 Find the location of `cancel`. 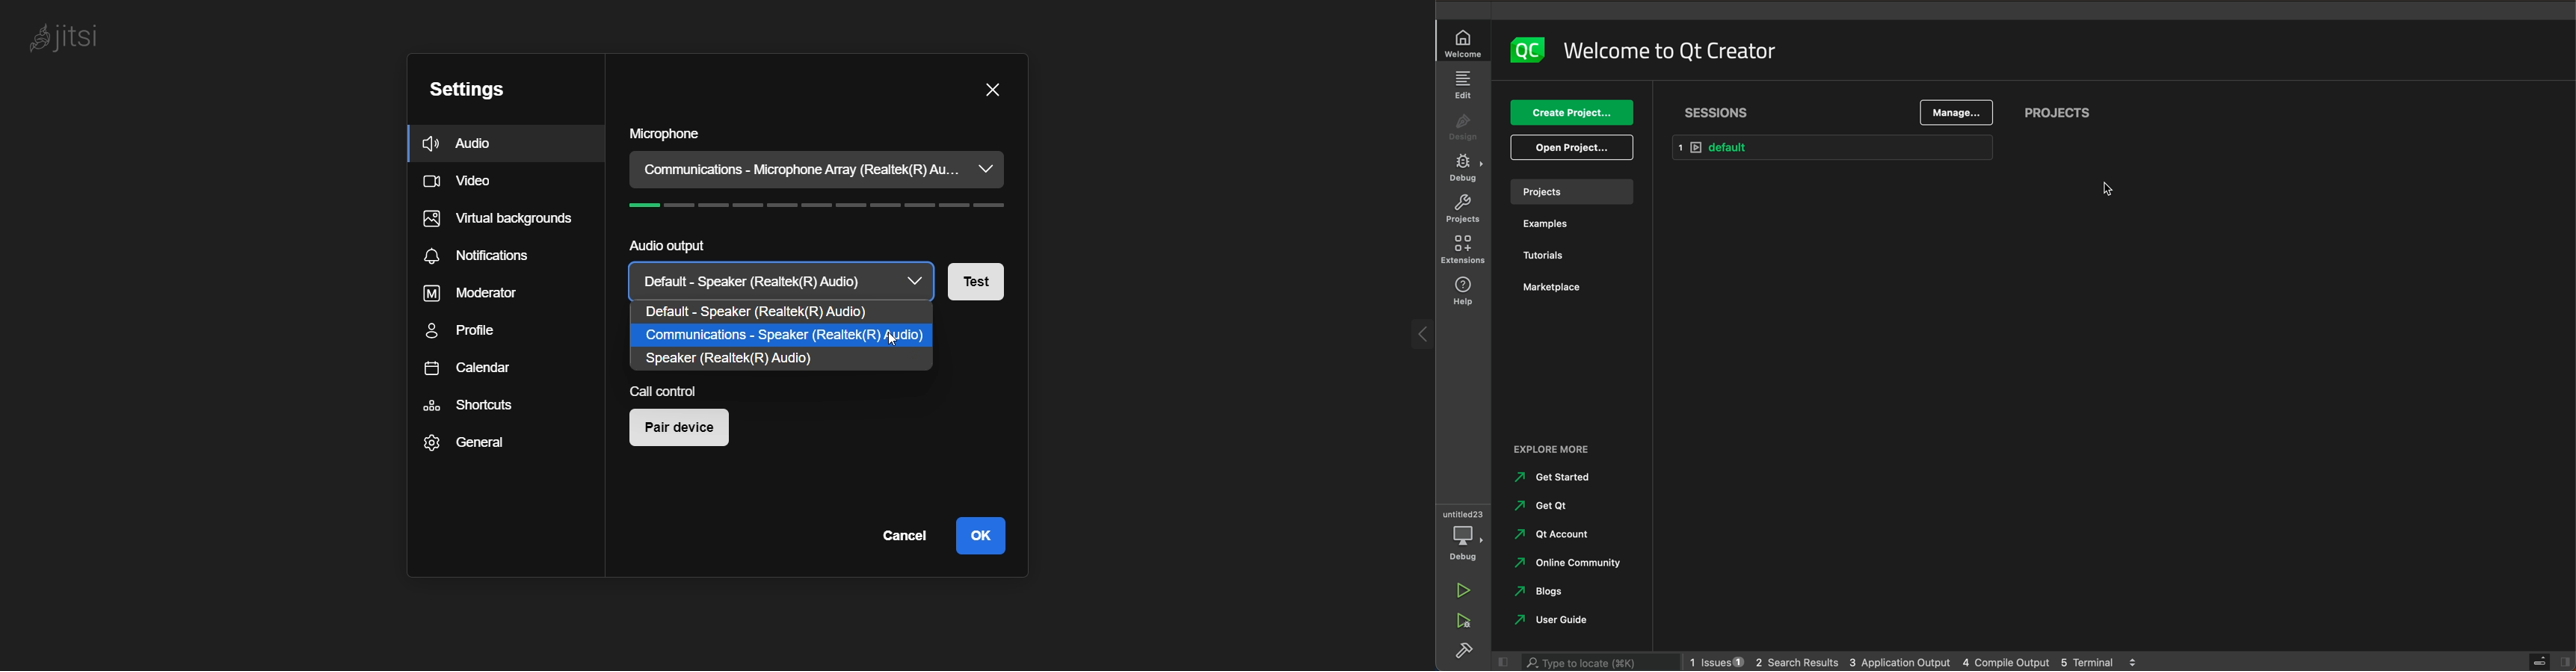

cancel is located at coordinates (901, 537).